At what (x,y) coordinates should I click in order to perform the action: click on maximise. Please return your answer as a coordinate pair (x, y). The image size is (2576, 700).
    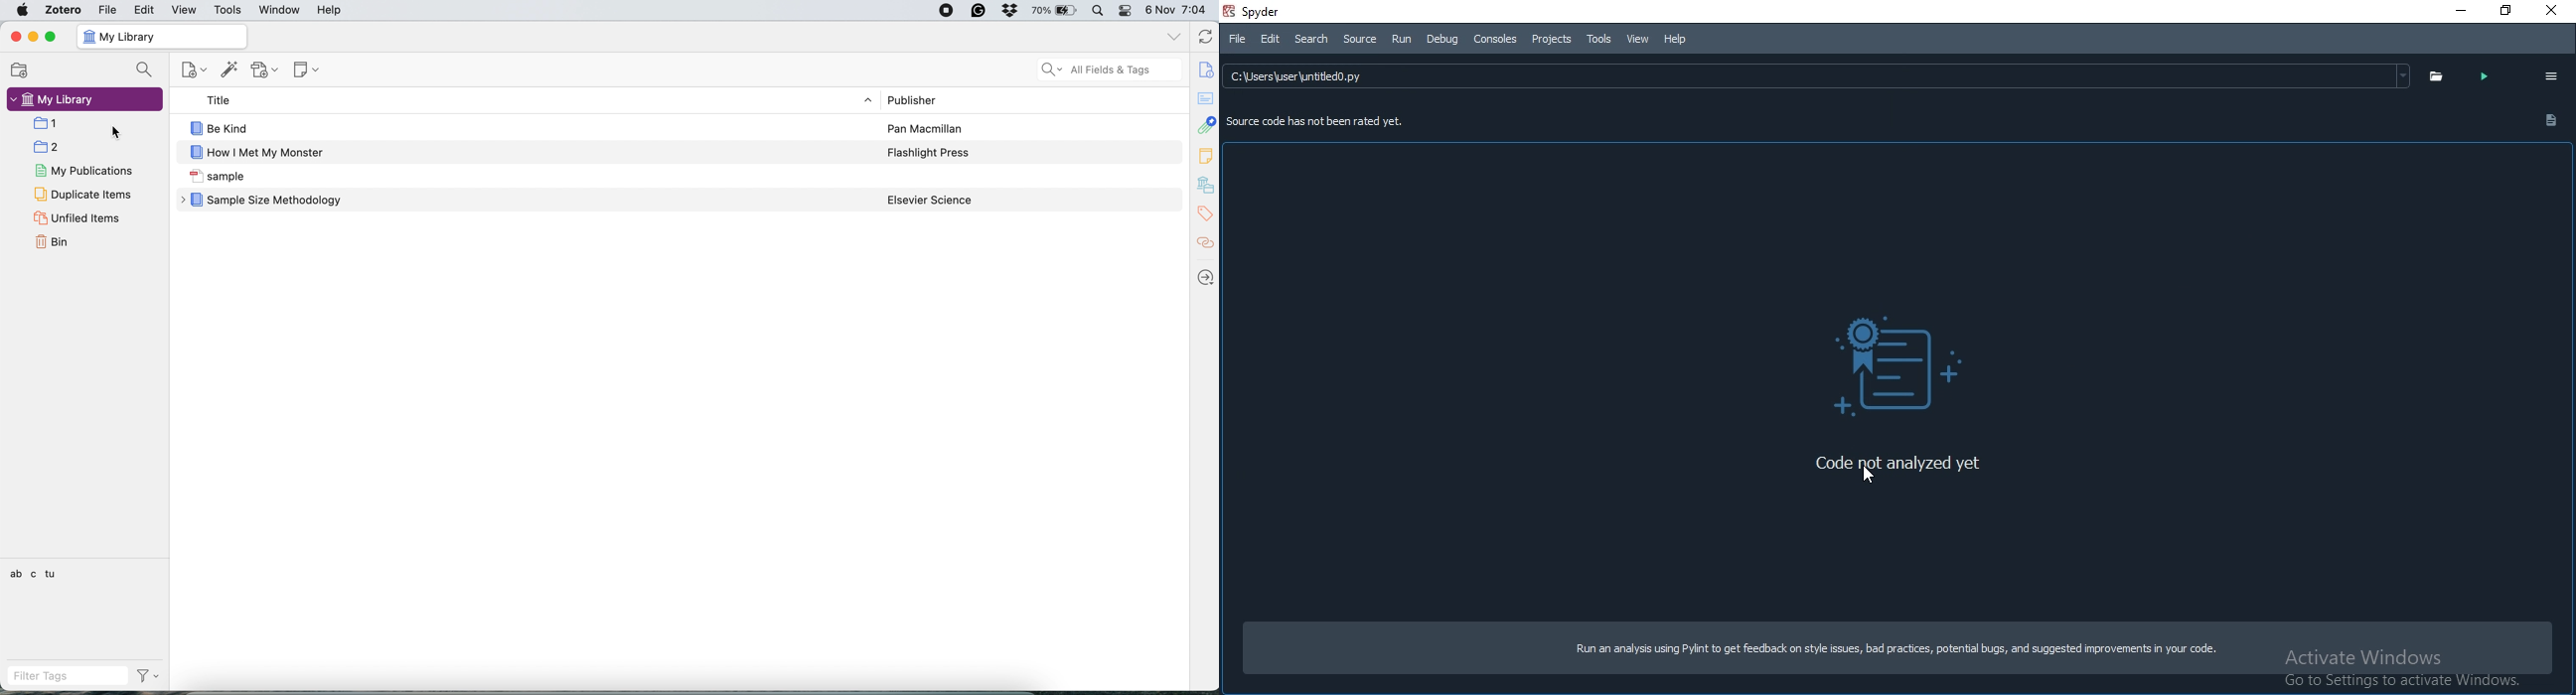
    Looking at the image, I should click on (53, 37).